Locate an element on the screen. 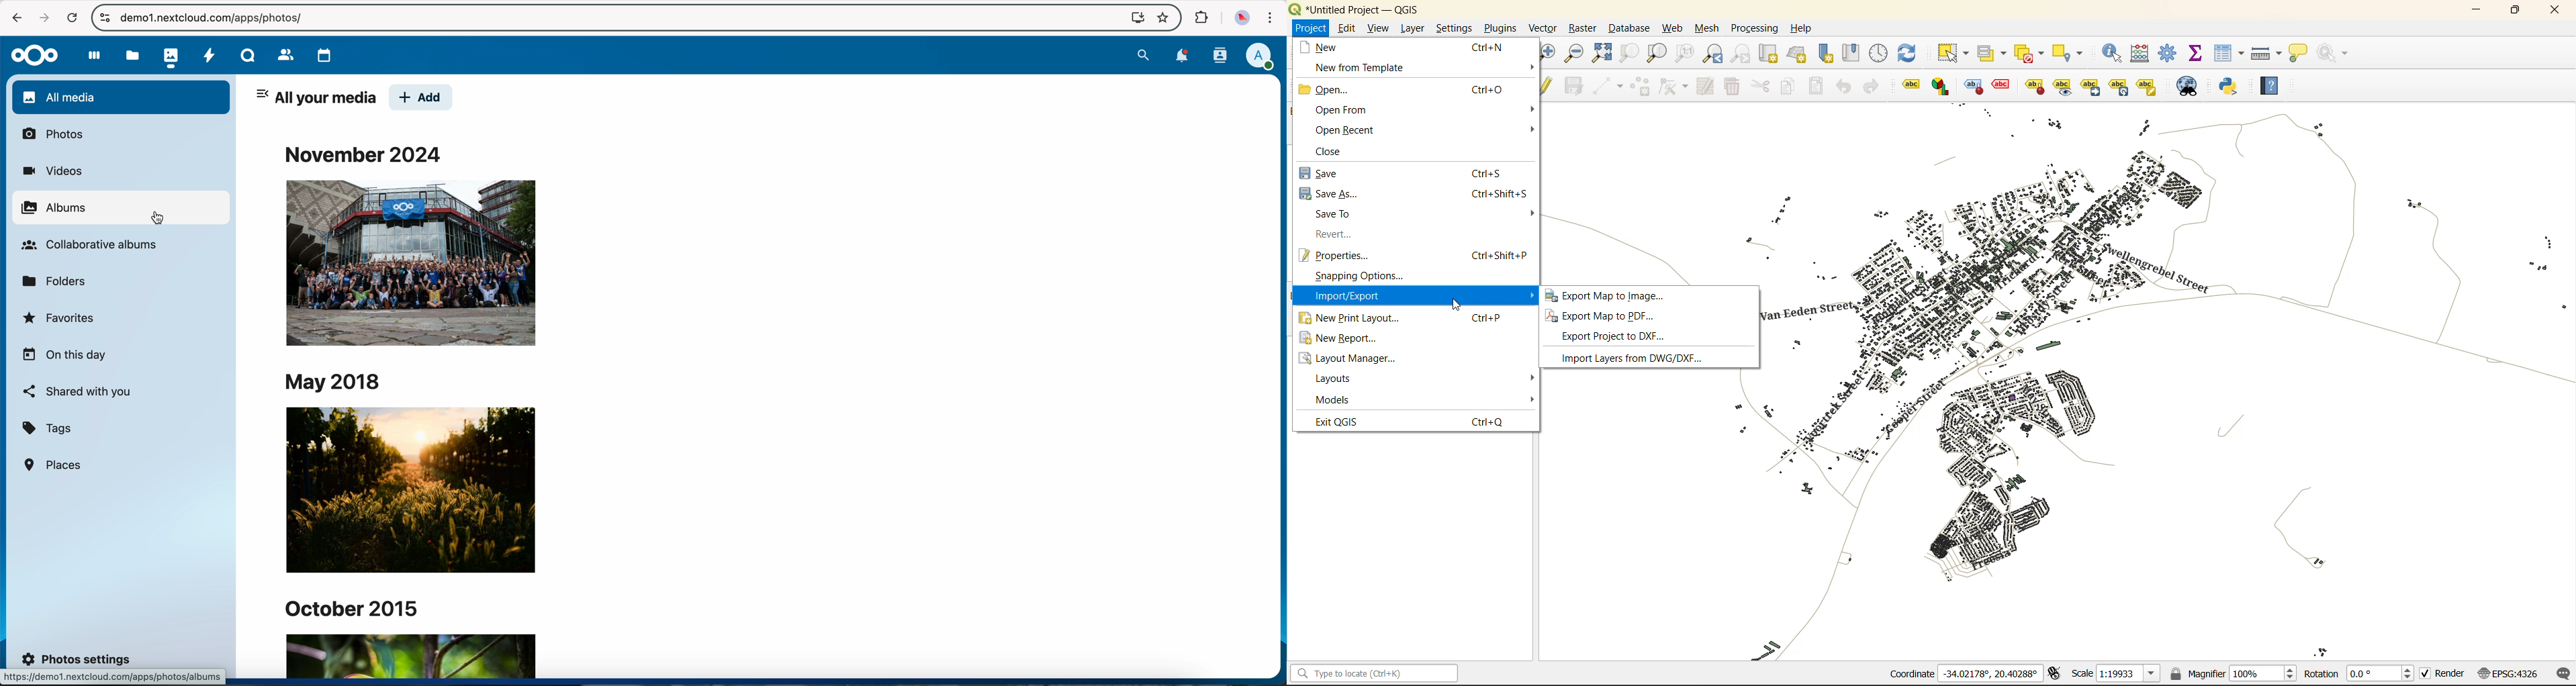 This screenshot has width=2576, height=700. controls is located at coordinates (104, 17).